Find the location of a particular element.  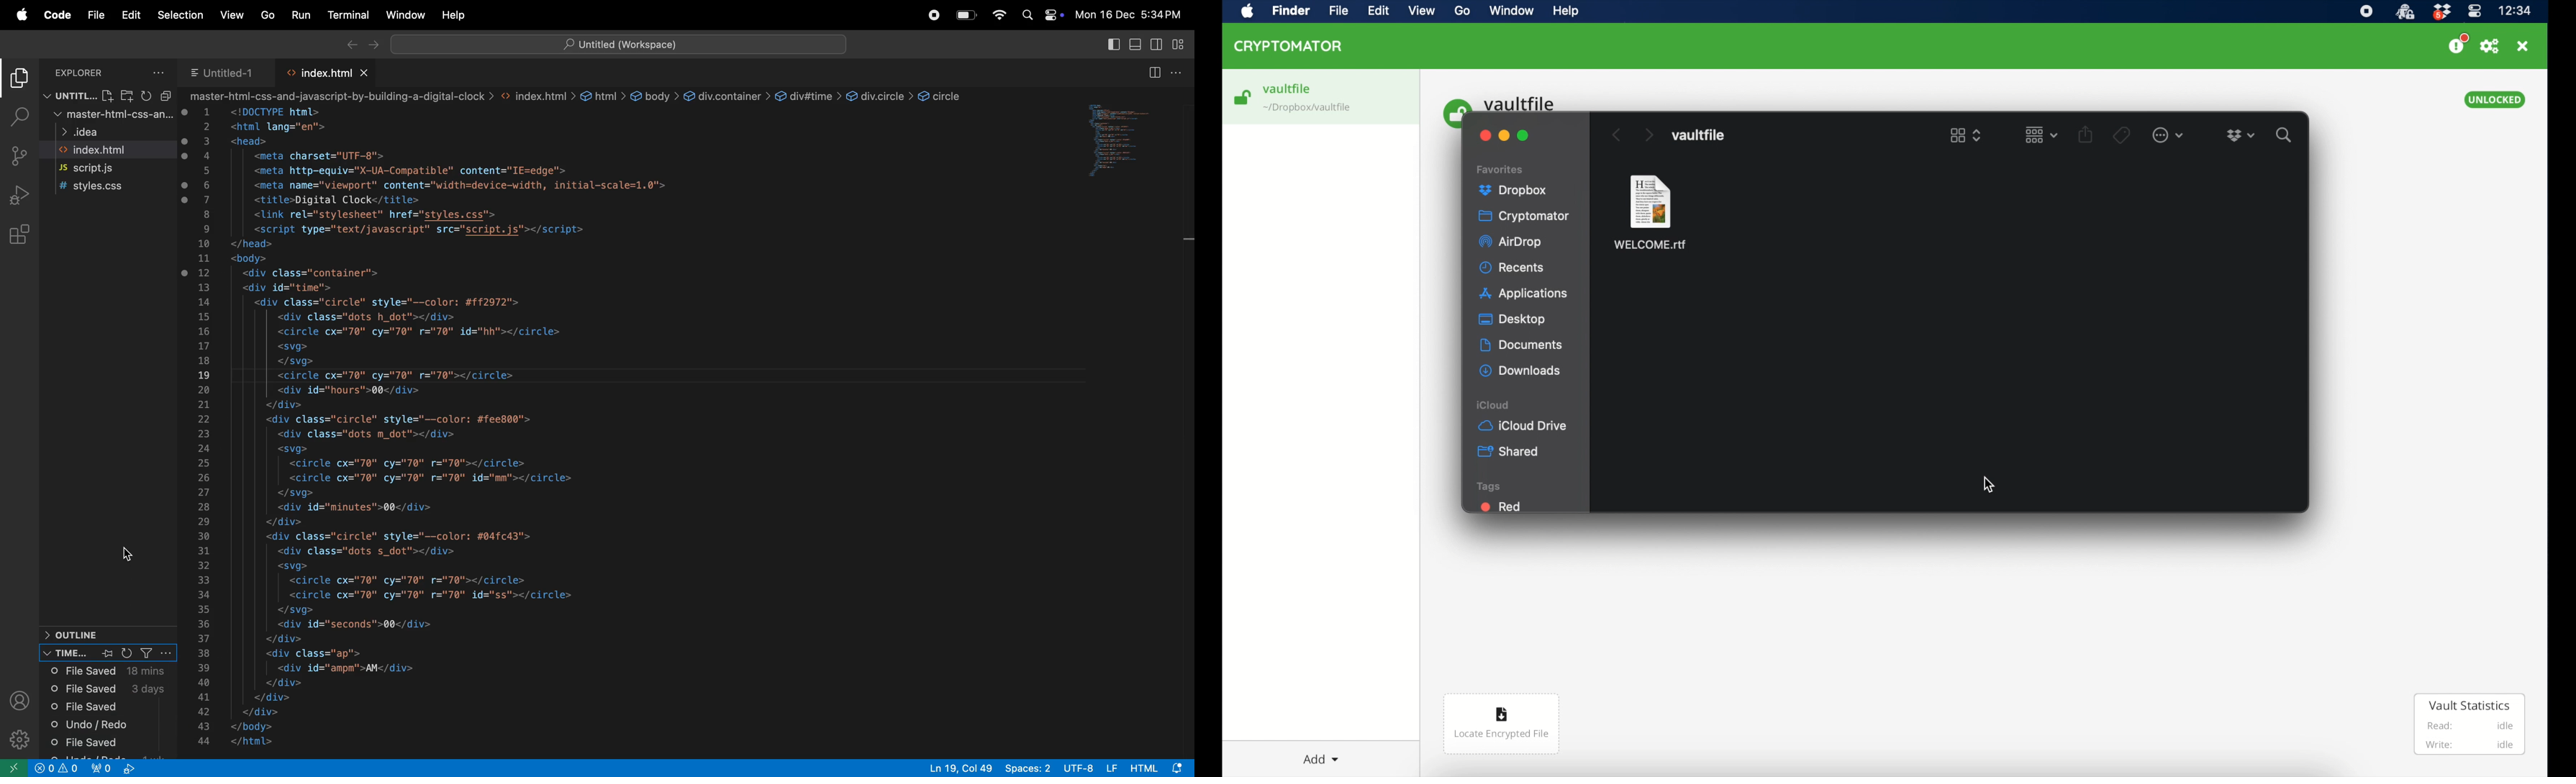

options is located at coordinates (1179, 75).